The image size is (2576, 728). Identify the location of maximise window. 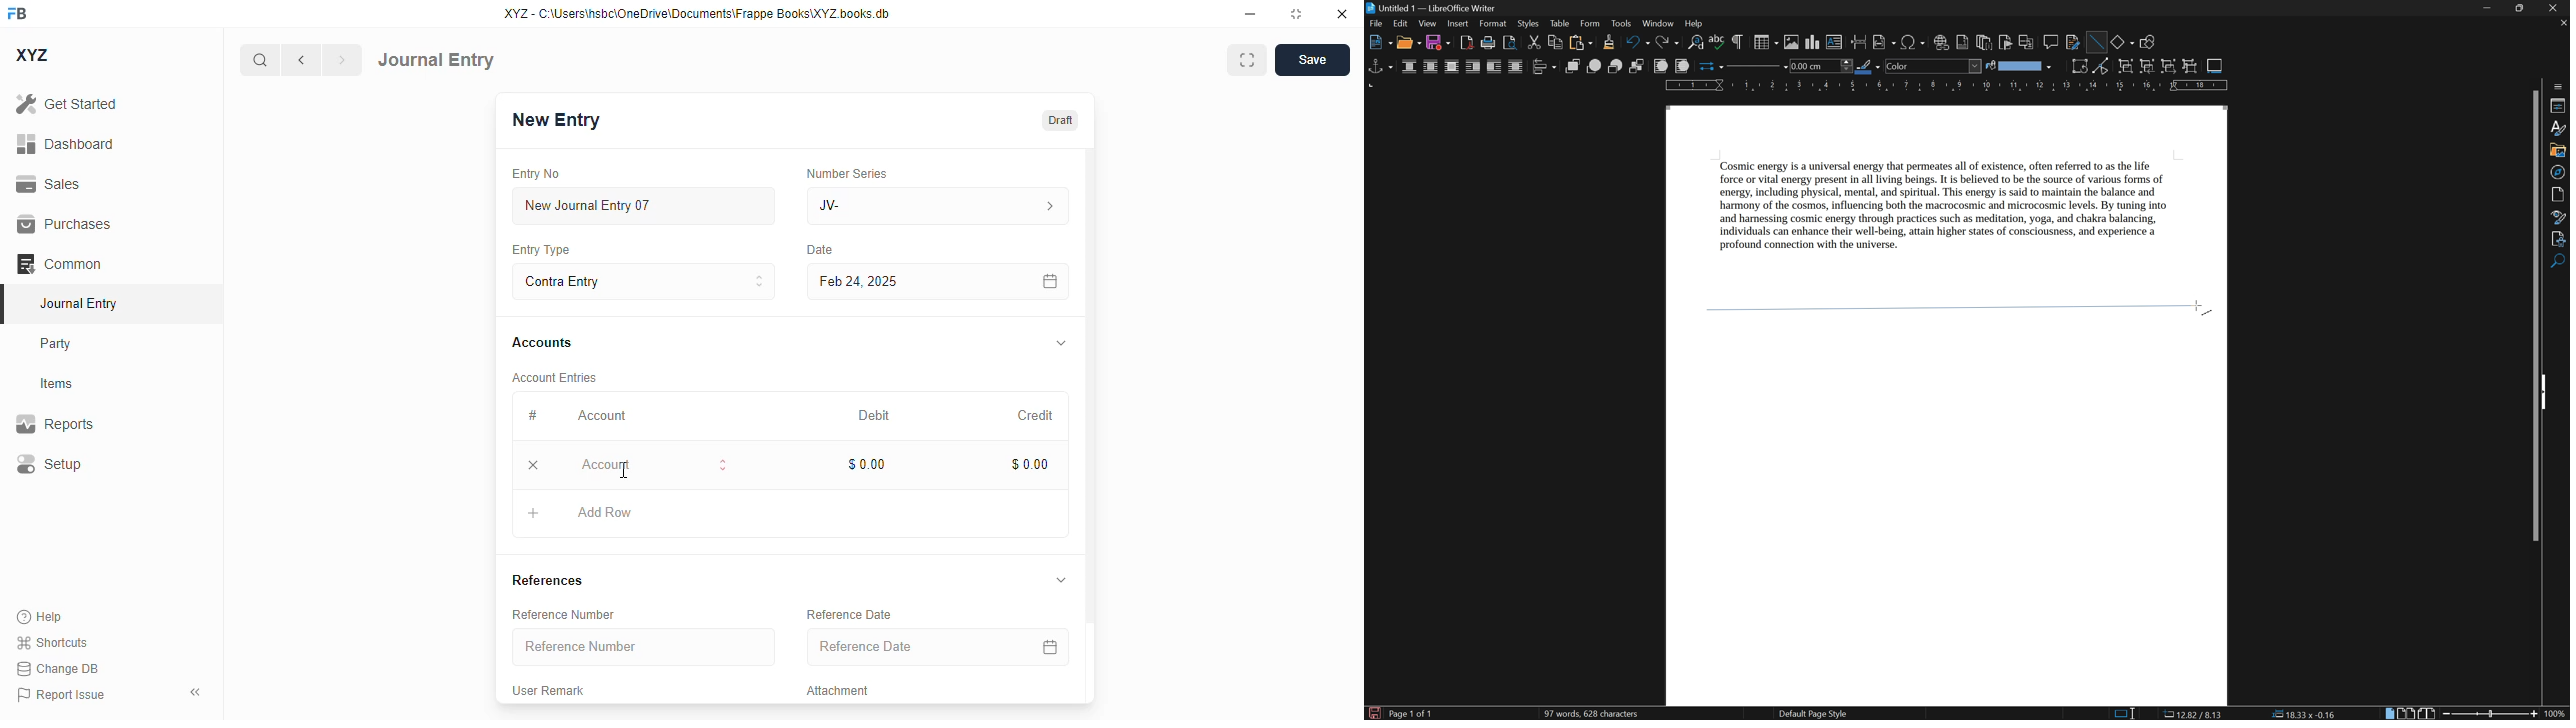
(1247, 60).